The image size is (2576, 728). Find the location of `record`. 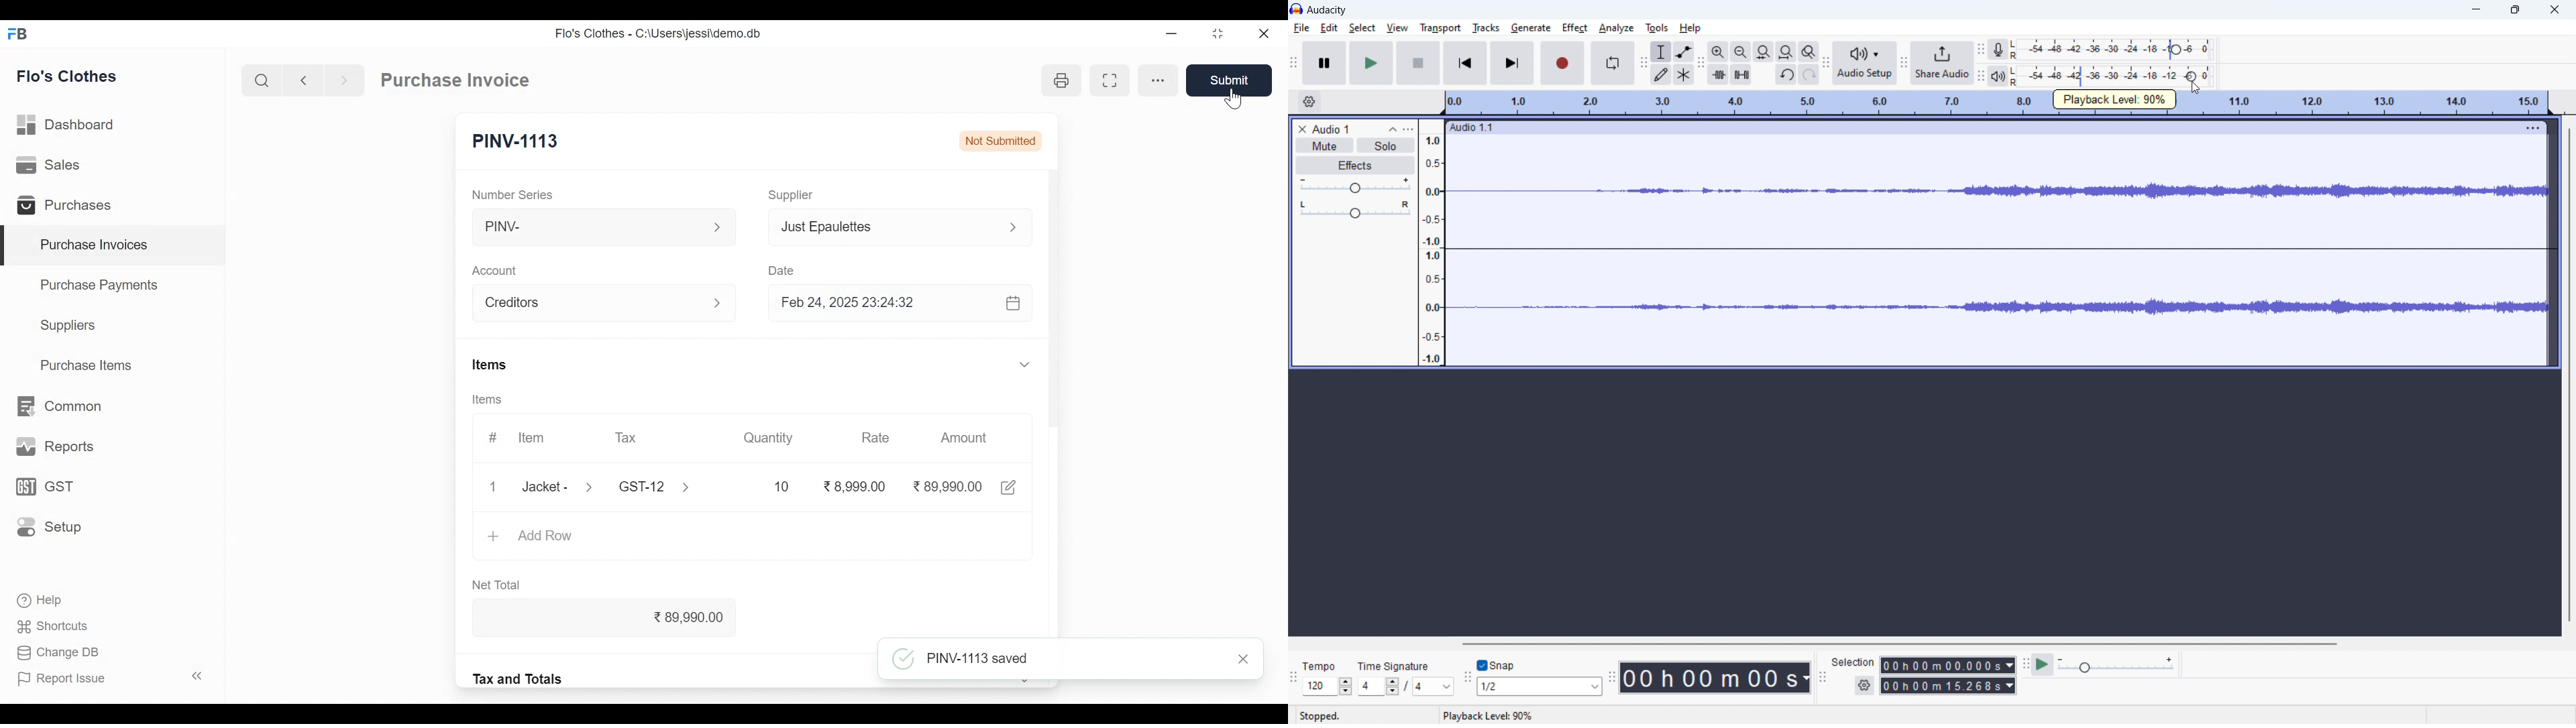

record is located at coordinates (1562, 64).